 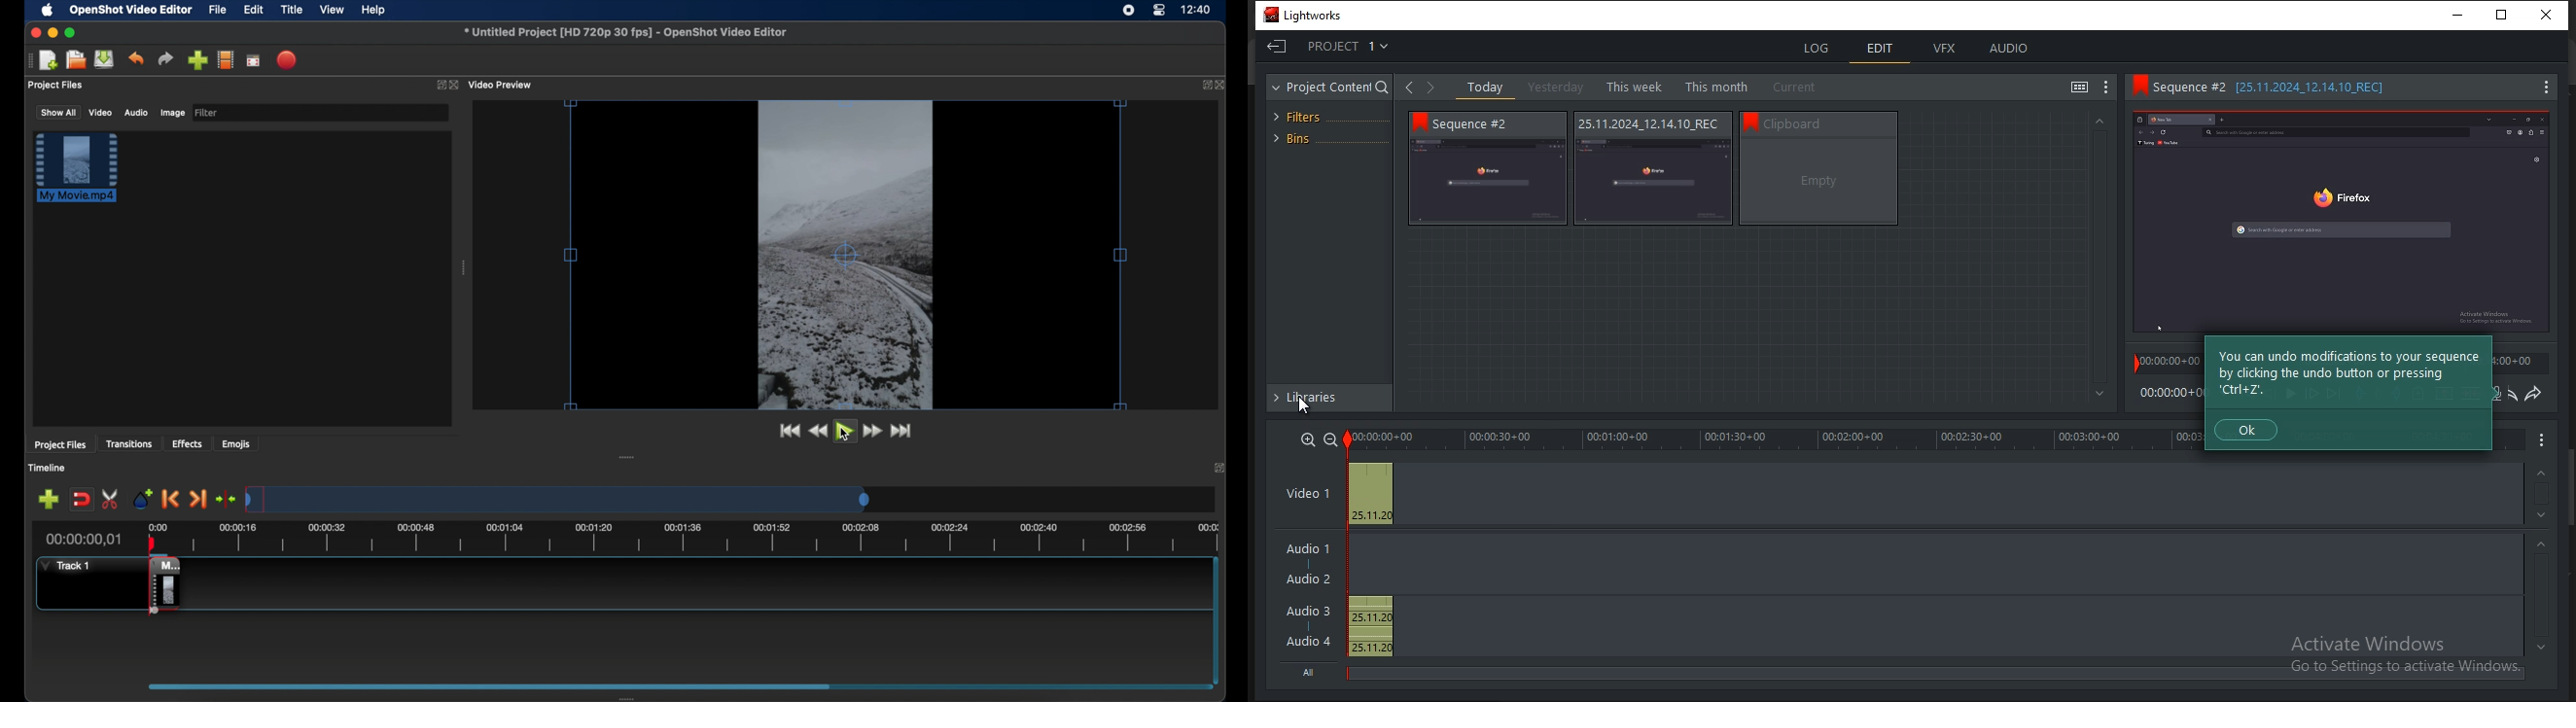 I want to click on full screen, so click(x=253, y=61).